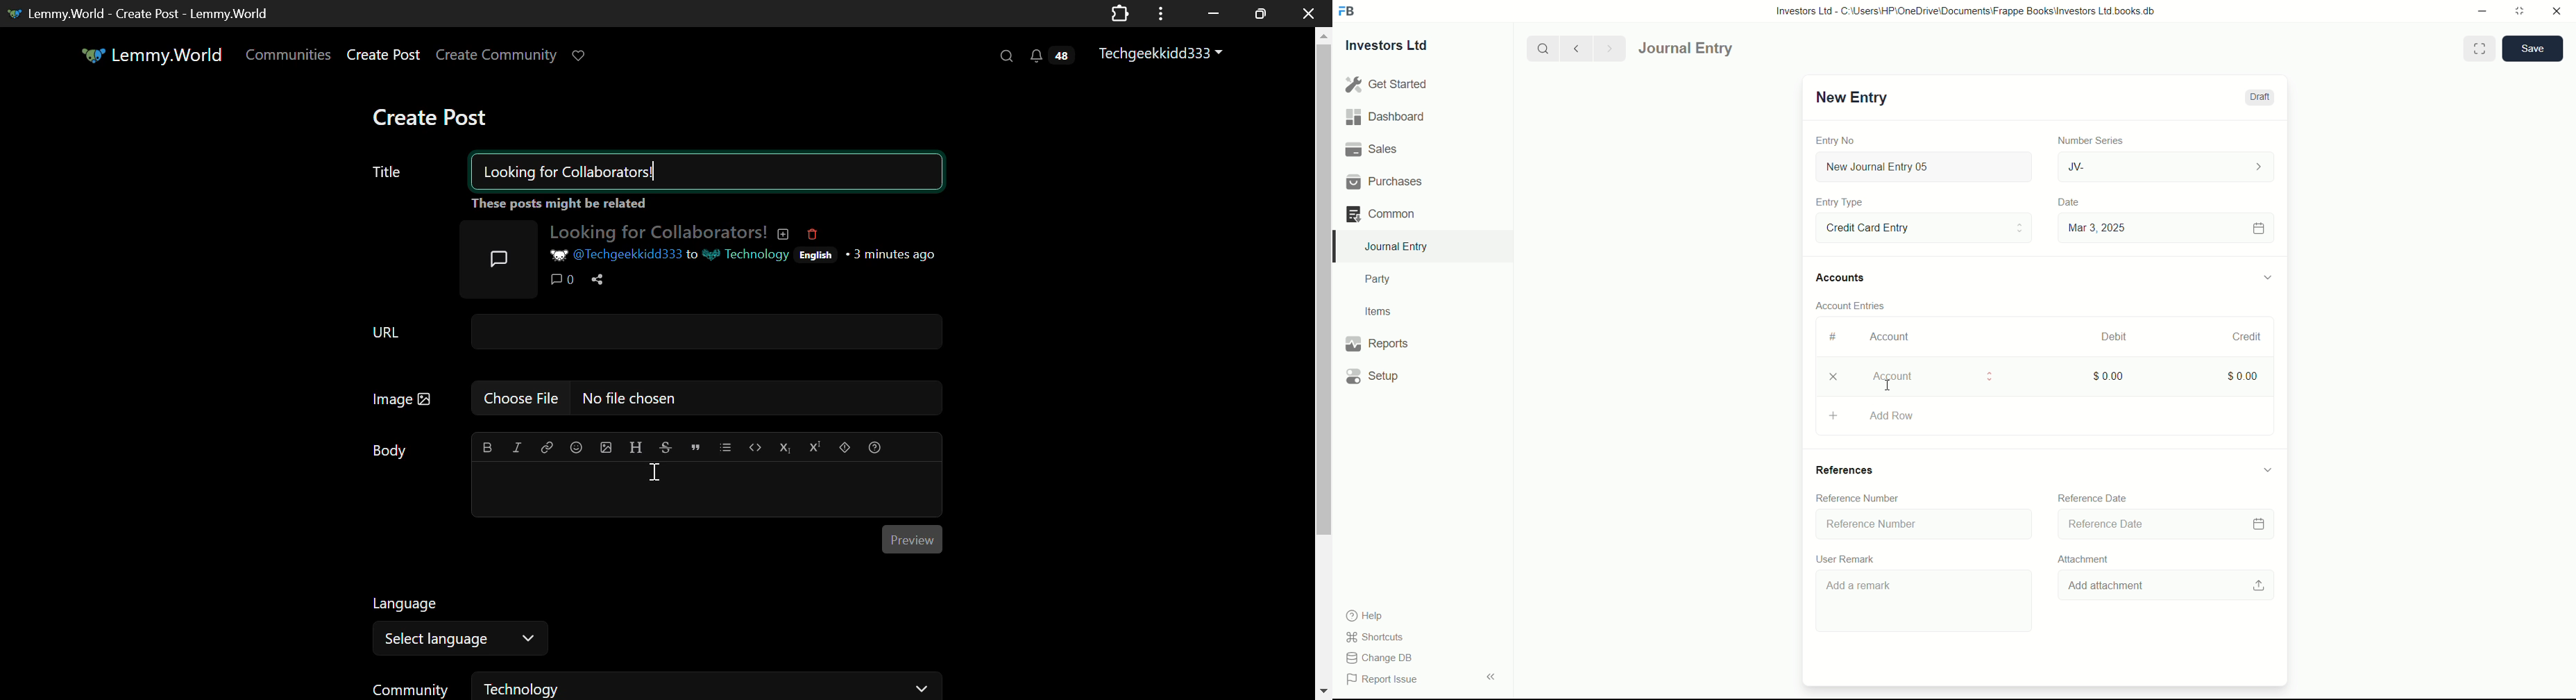 This screenshot has width=2576, height=700. Describe the element at coordinates (1856, 303) in the screenshot. I see `Account Entries` at that location.